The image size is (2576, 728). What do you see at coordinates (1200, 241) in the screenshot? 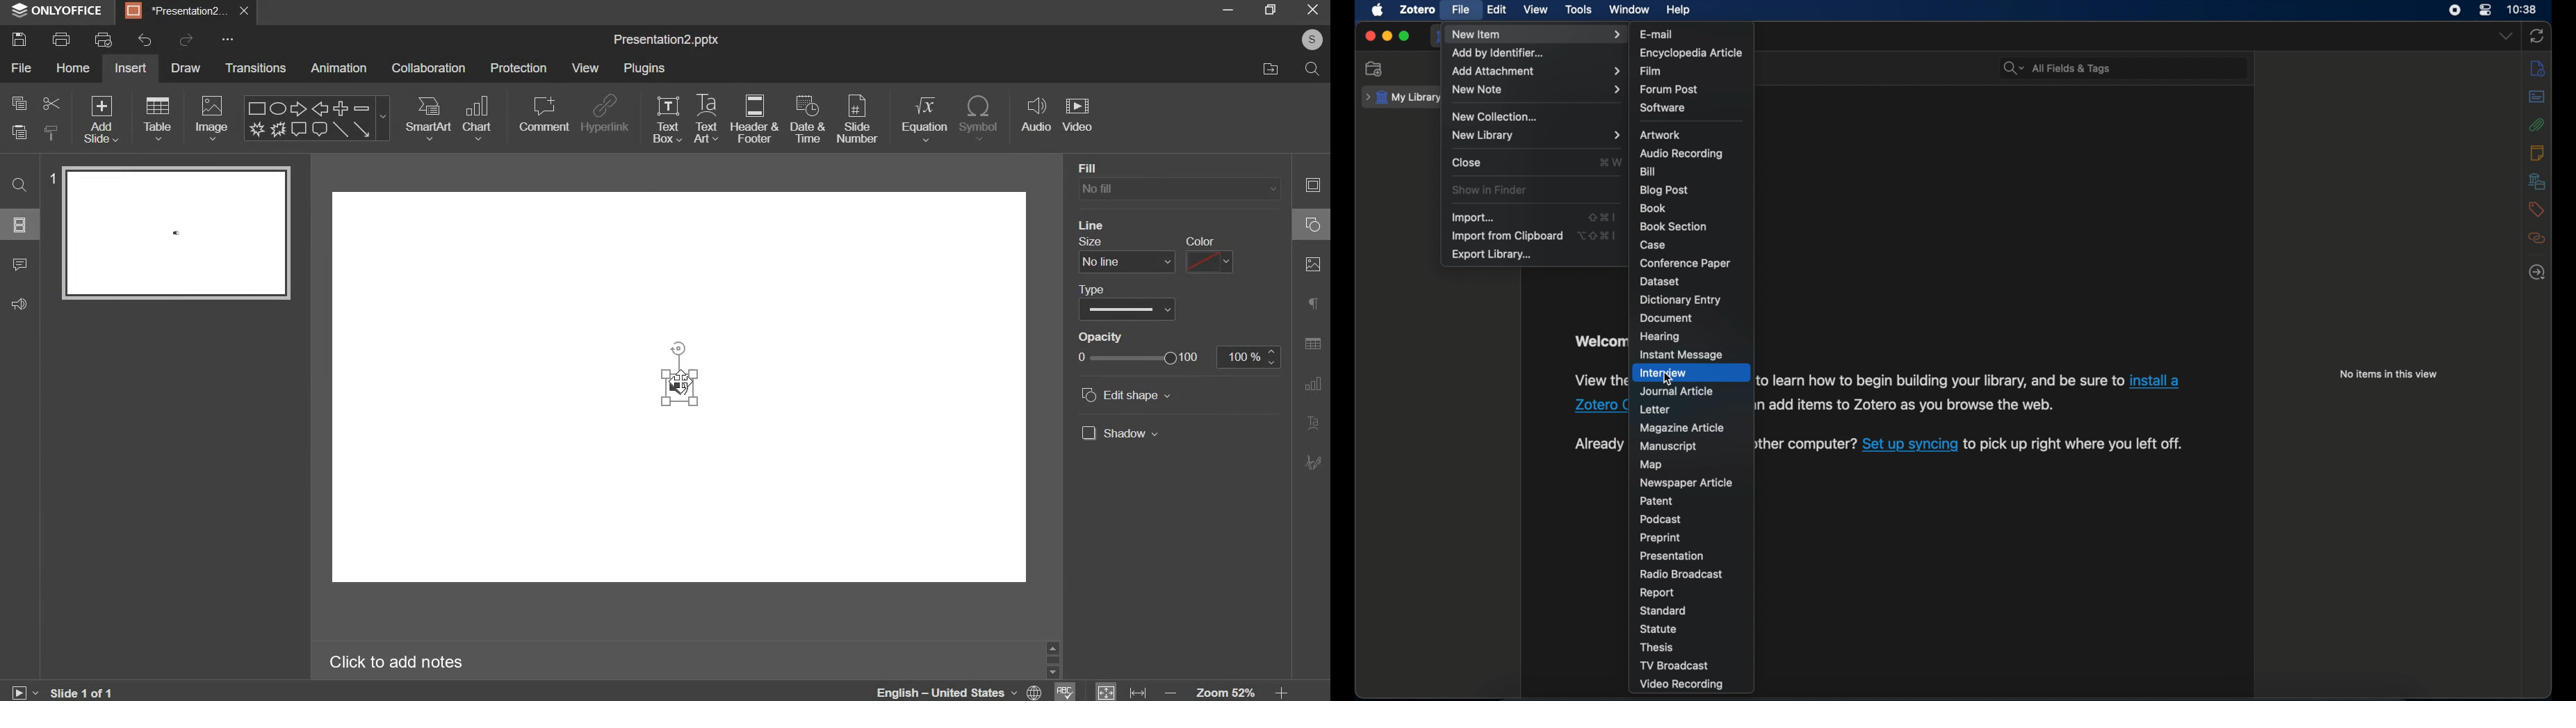
I see `color` at bounding box center [1200, 241].